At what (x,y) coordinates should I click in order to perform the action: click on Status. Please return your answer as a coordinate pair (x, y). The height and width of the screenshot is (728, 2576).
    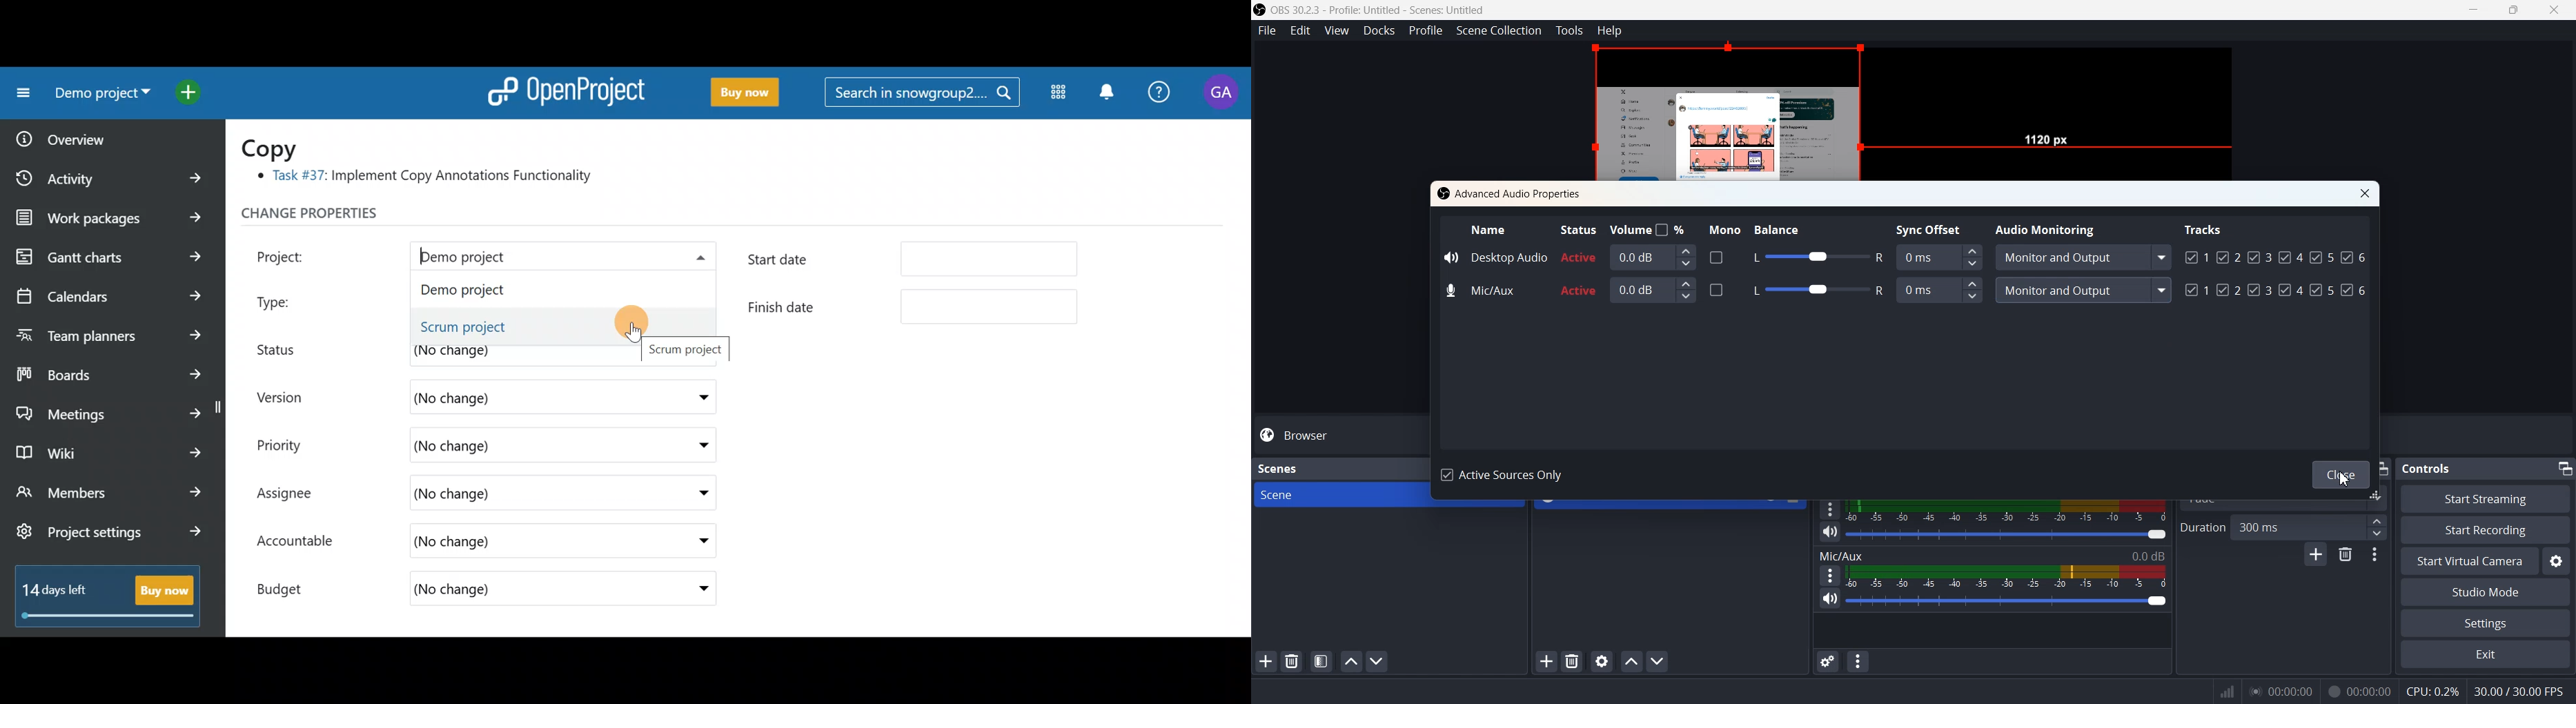
    Looking at the image, I should click on (1577, 228).